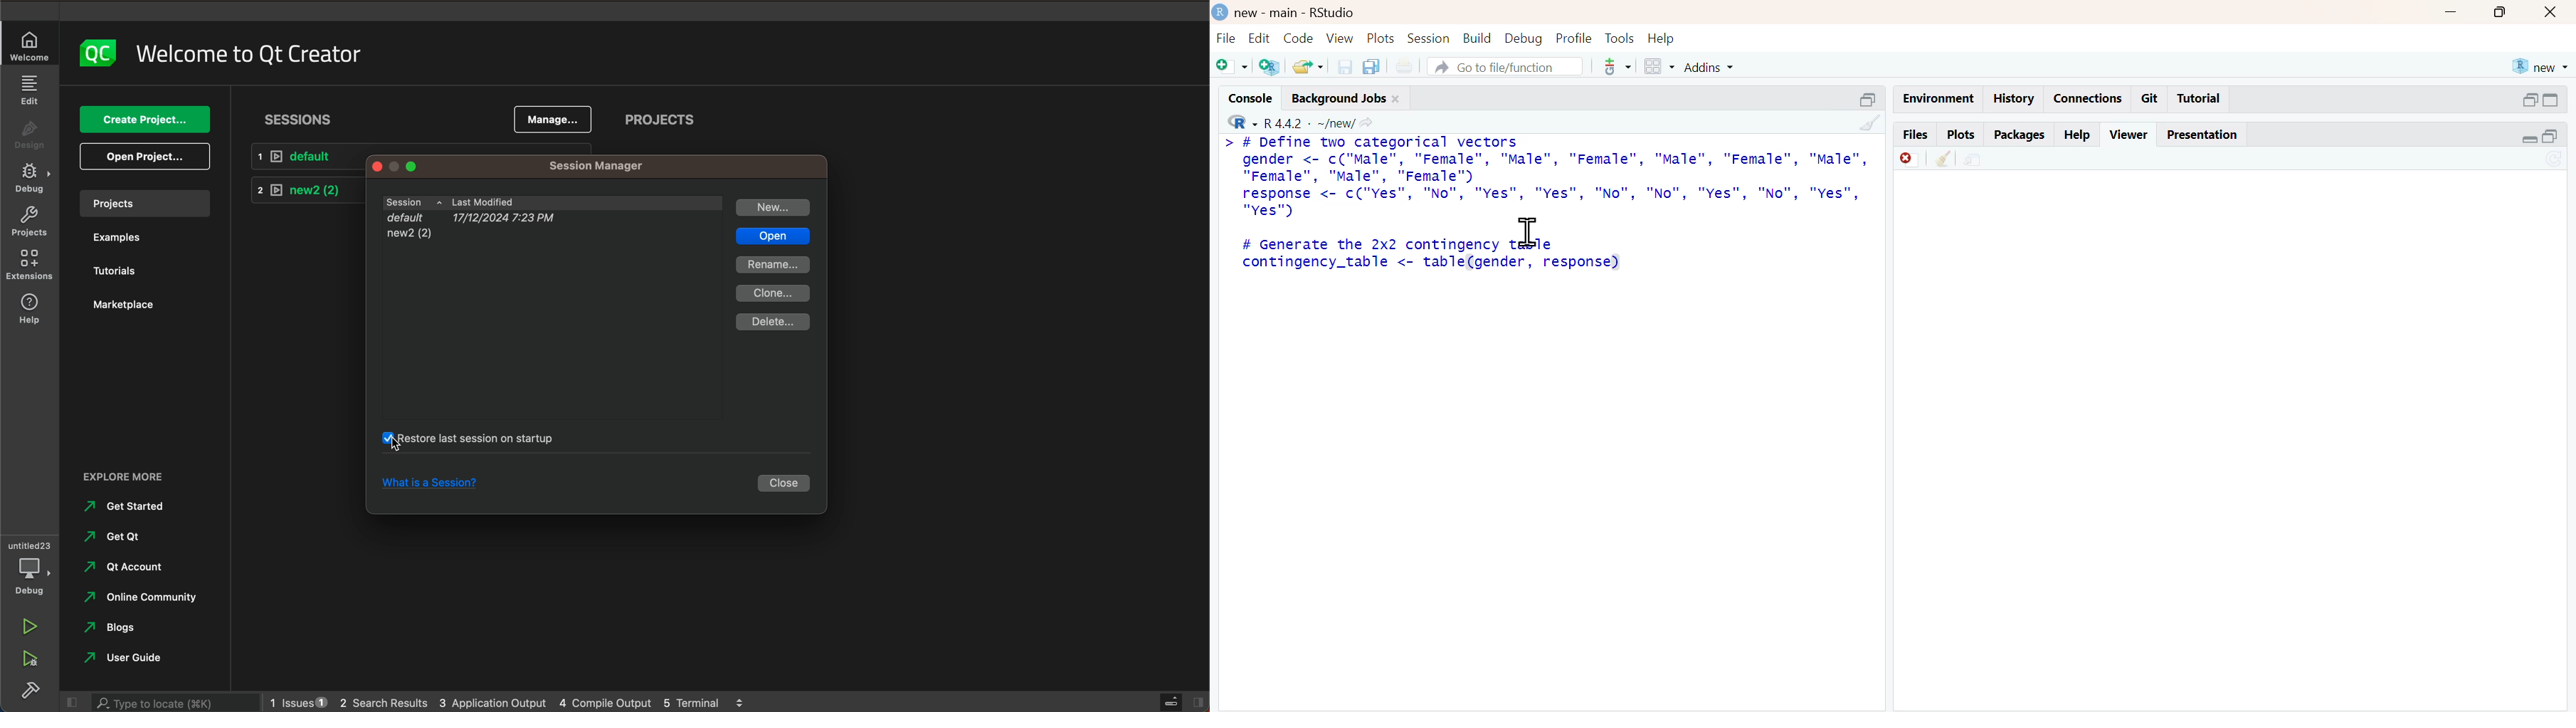 This screenshot has height=728, width=2576. What do you see at coordinates (1297, 14) in the screenshot?
I see `new - main - RStudio` at bounding box center [1297, 14].